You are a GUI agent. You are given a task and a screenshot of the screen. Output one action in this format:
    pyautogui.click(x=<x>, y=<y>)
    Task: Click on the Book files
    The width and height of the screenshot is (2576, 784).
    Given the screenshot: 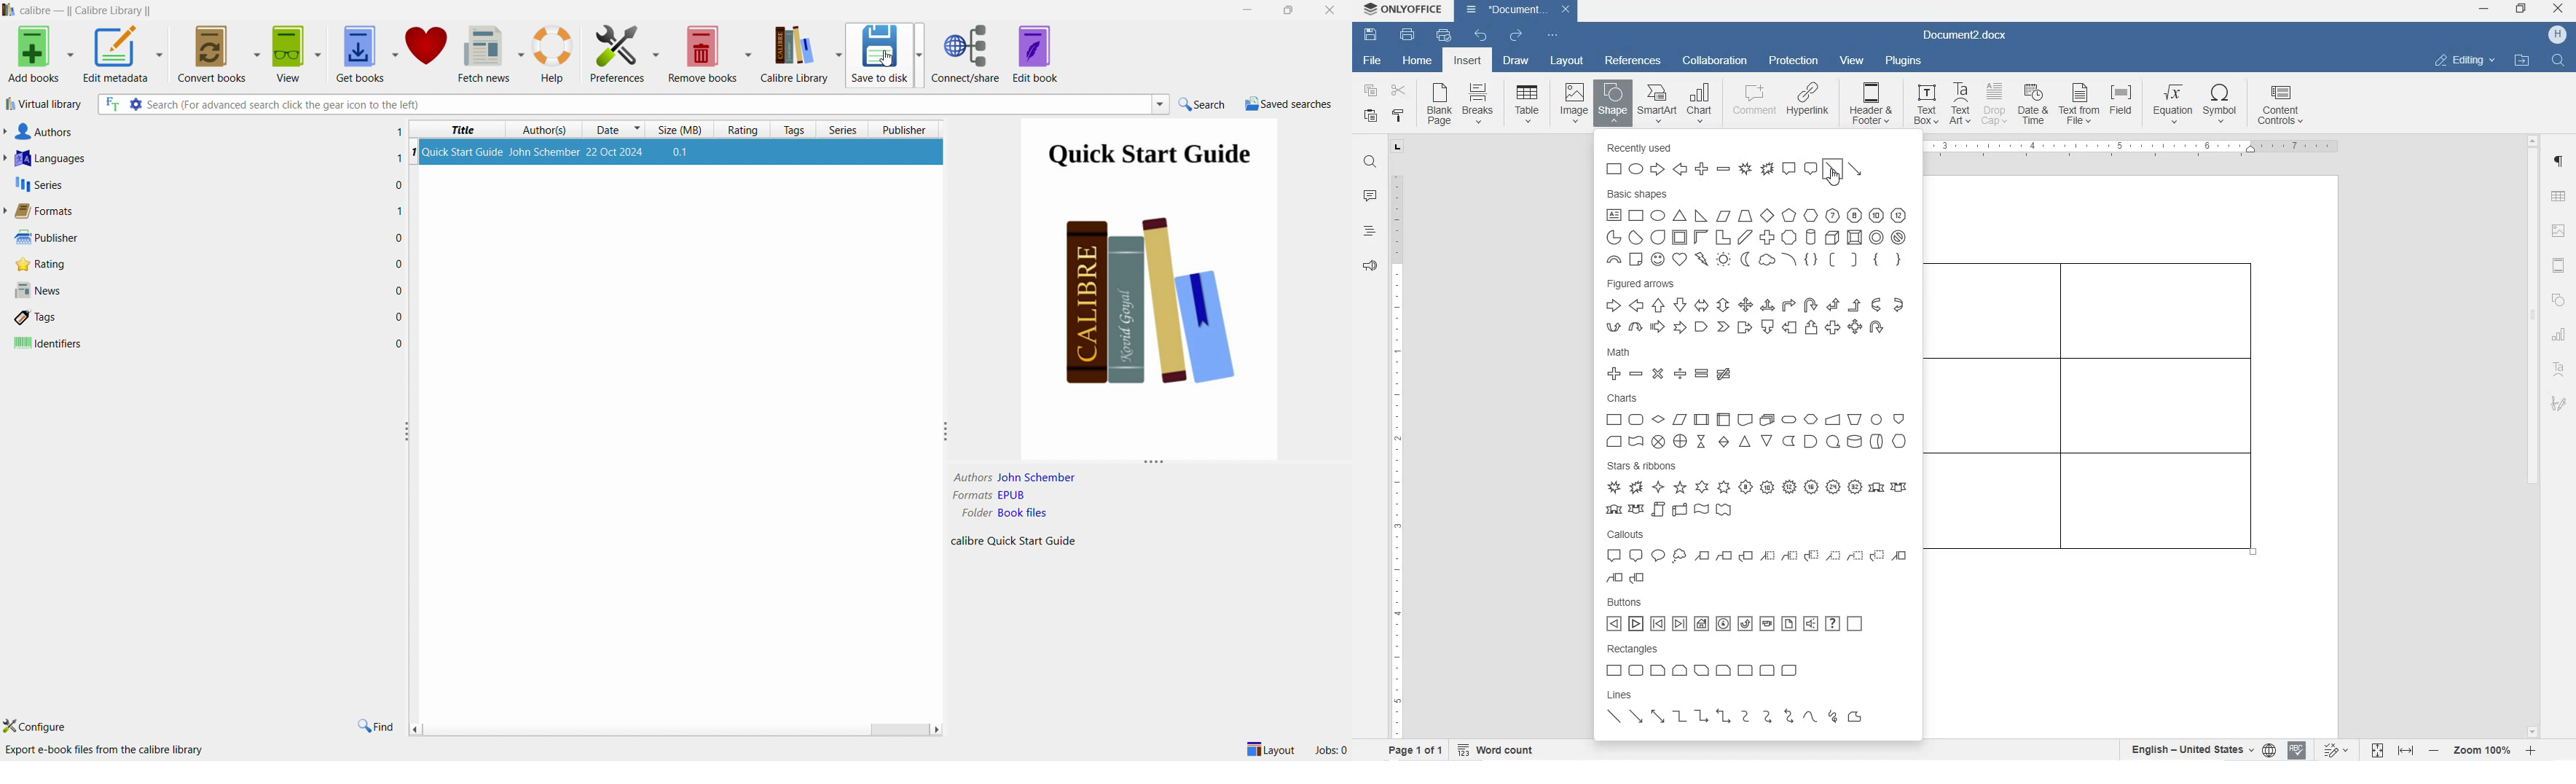 What is the action you would take?
    pyautogui.click(x=1023, y=512)
    